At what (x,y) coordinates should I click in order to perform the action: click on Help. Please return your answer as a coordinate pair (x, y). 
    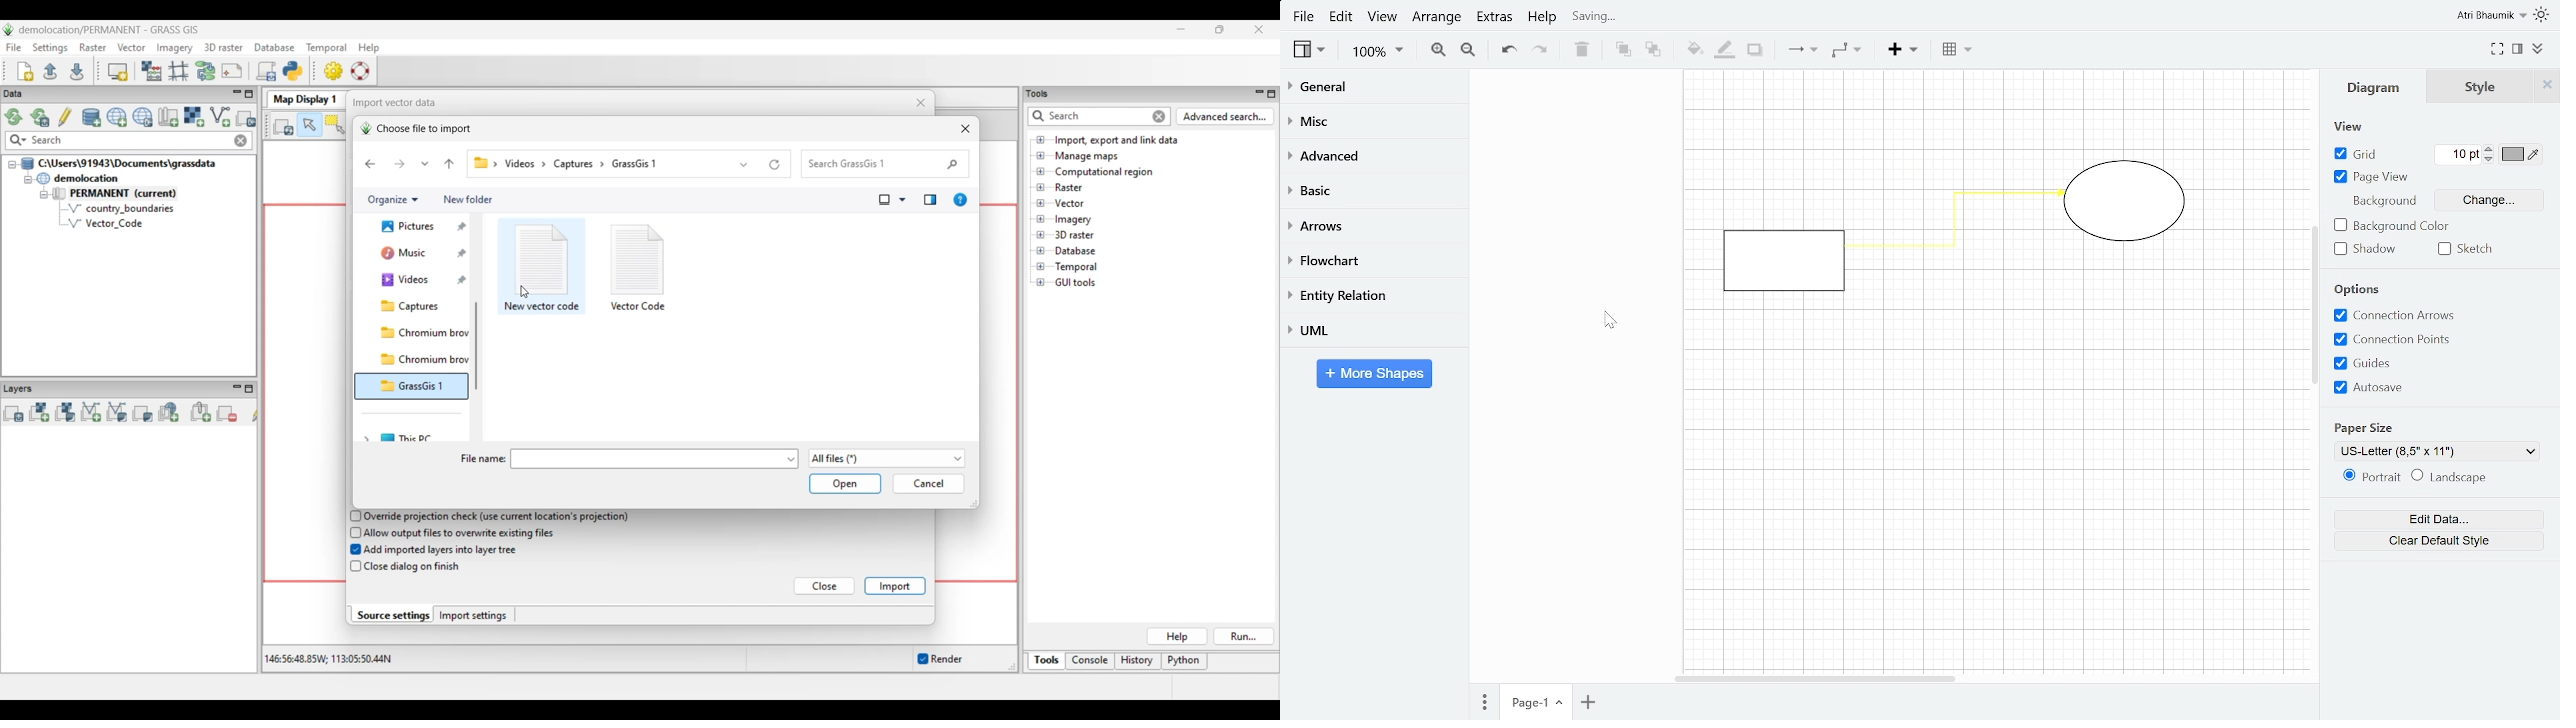
    Looking at the image, I should click on (1543, 18).